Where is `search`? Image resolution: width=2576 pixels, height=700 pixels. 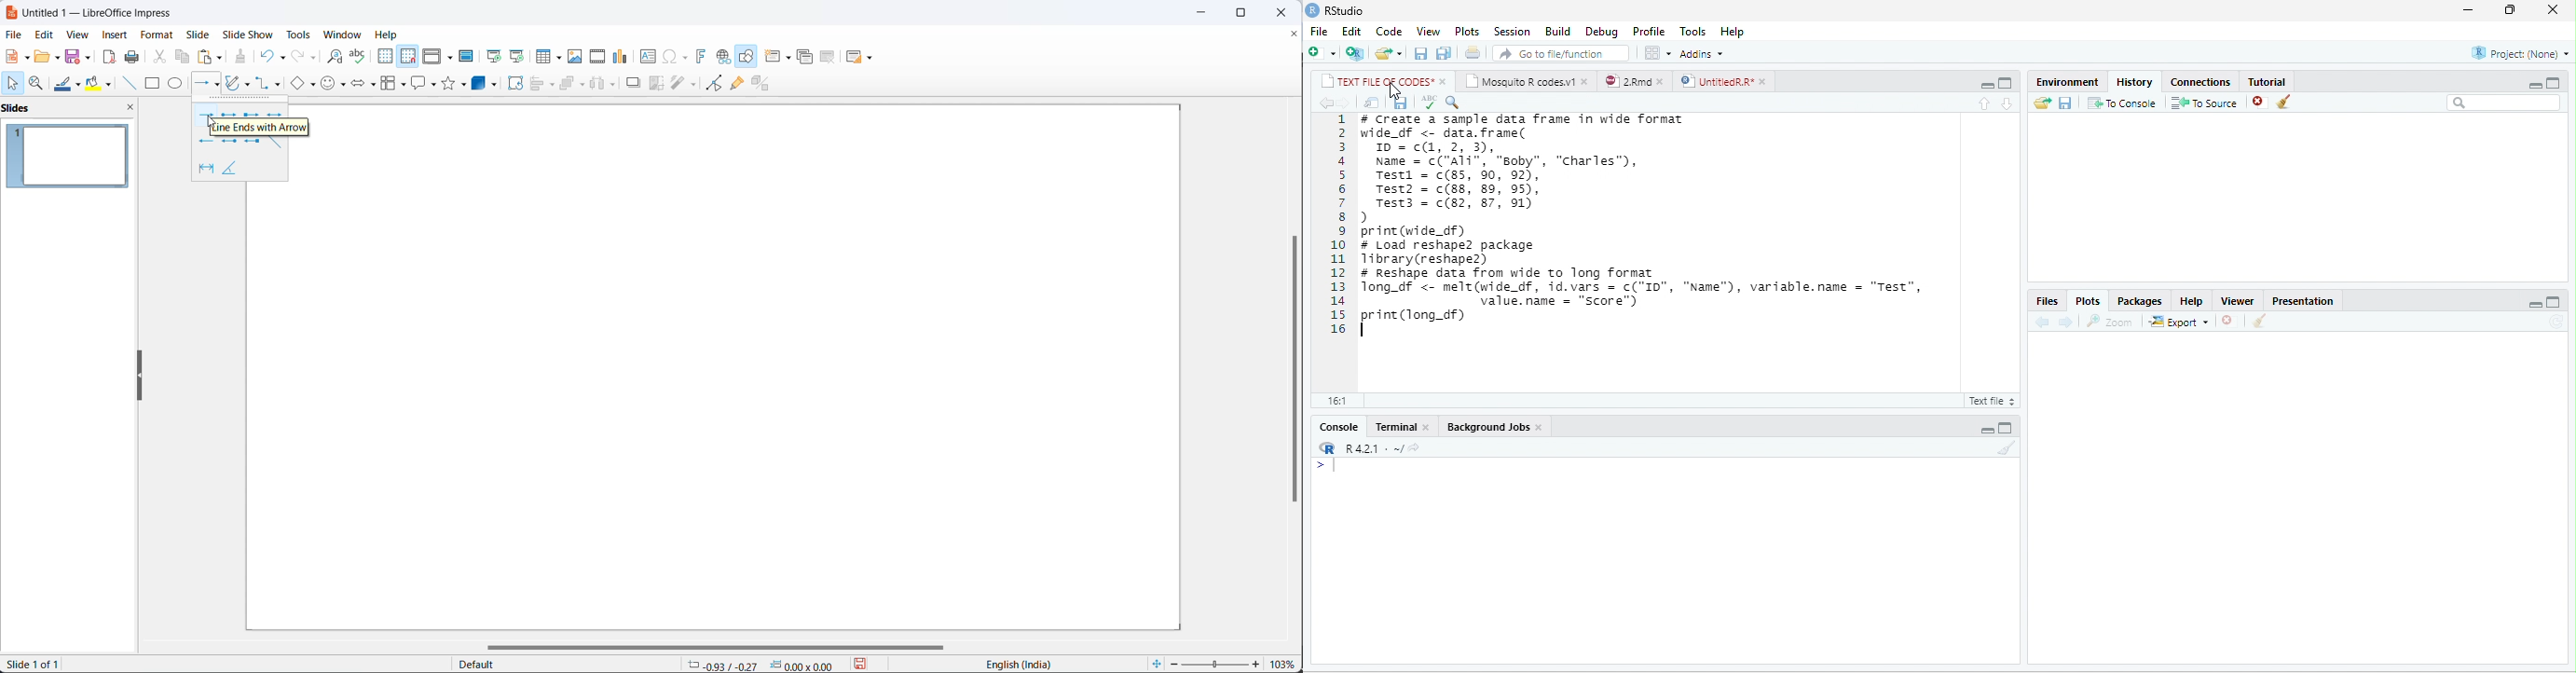 search is located at coordinates (1452, 103).